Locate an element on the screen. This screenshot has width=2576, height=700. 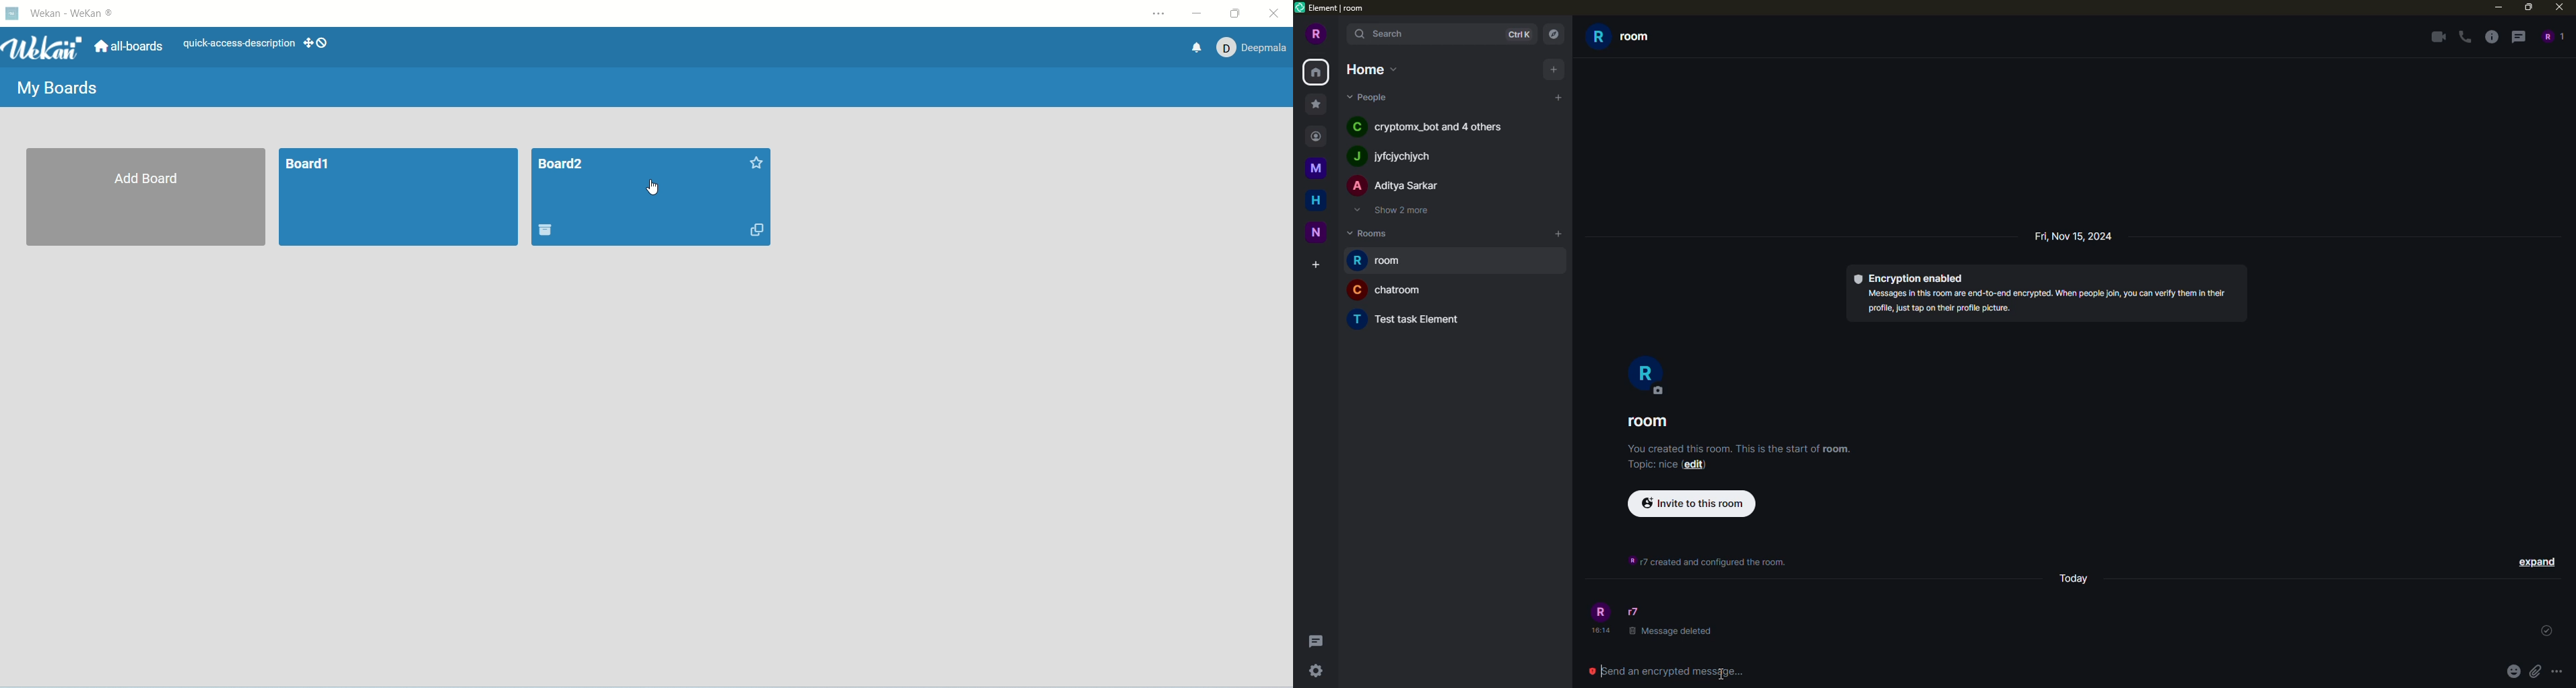
threads is located at coordinates (2518, 36).